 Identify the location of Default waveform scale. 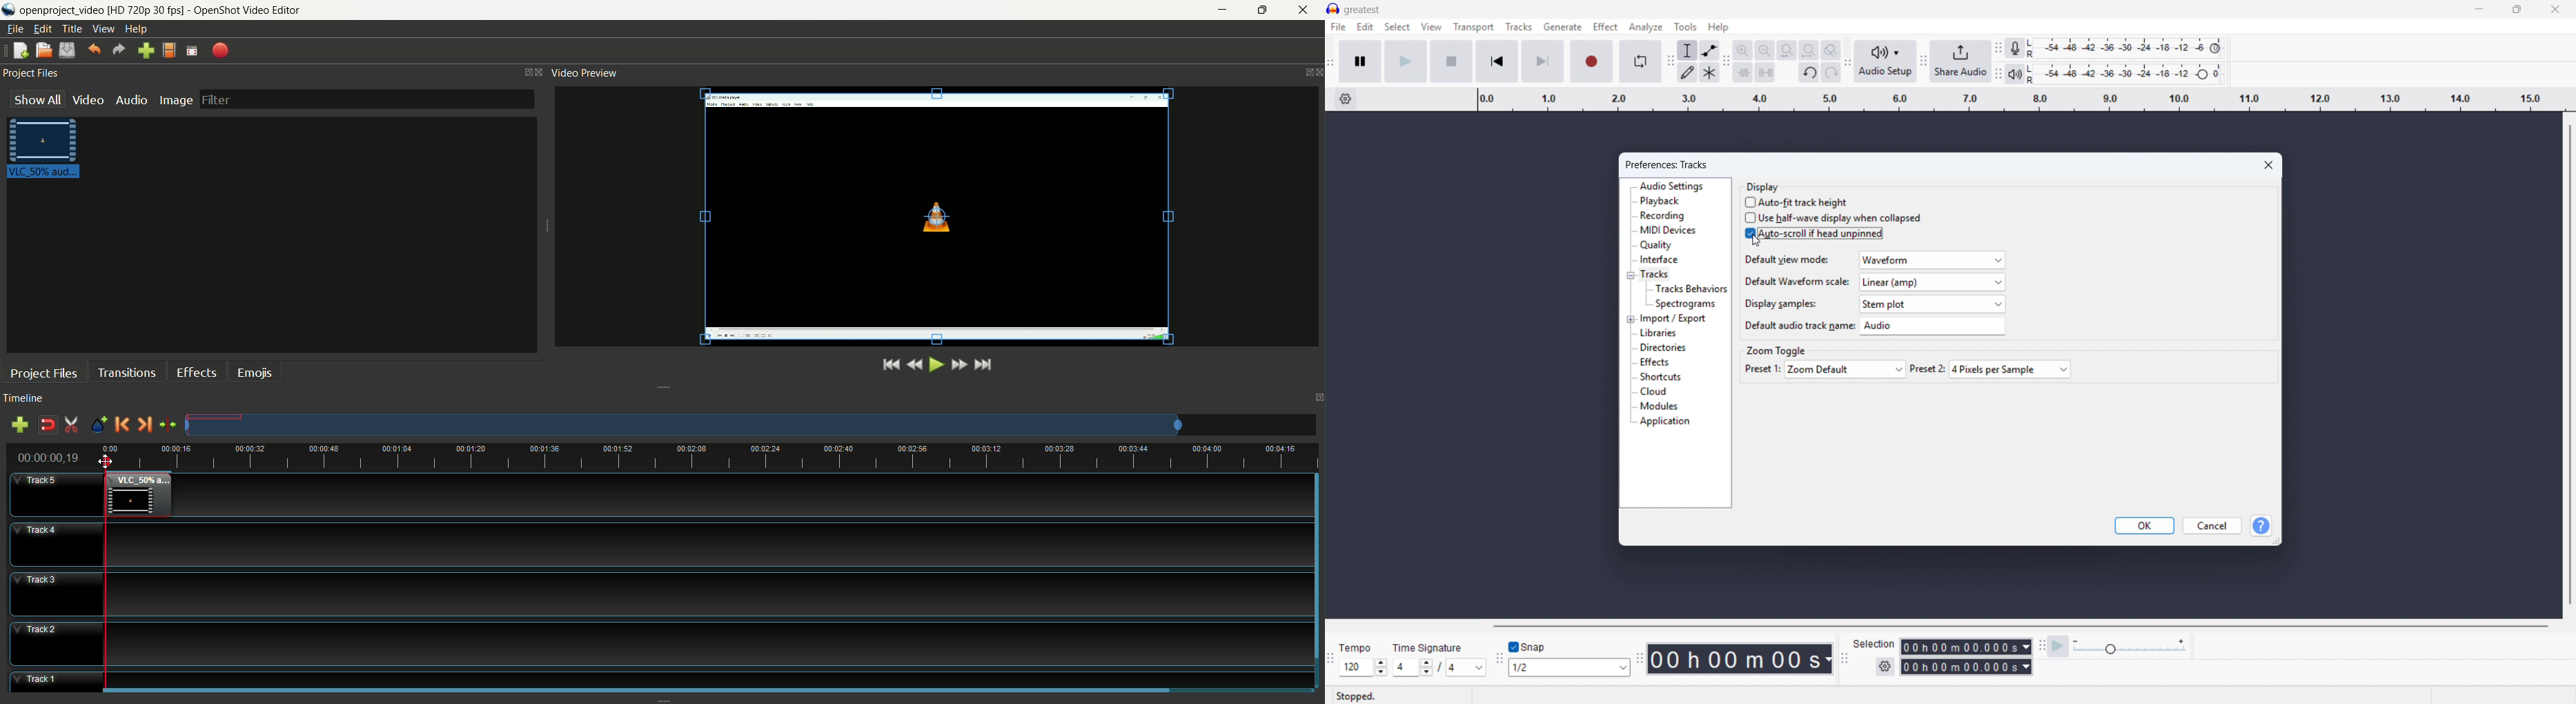
(1796, 280).